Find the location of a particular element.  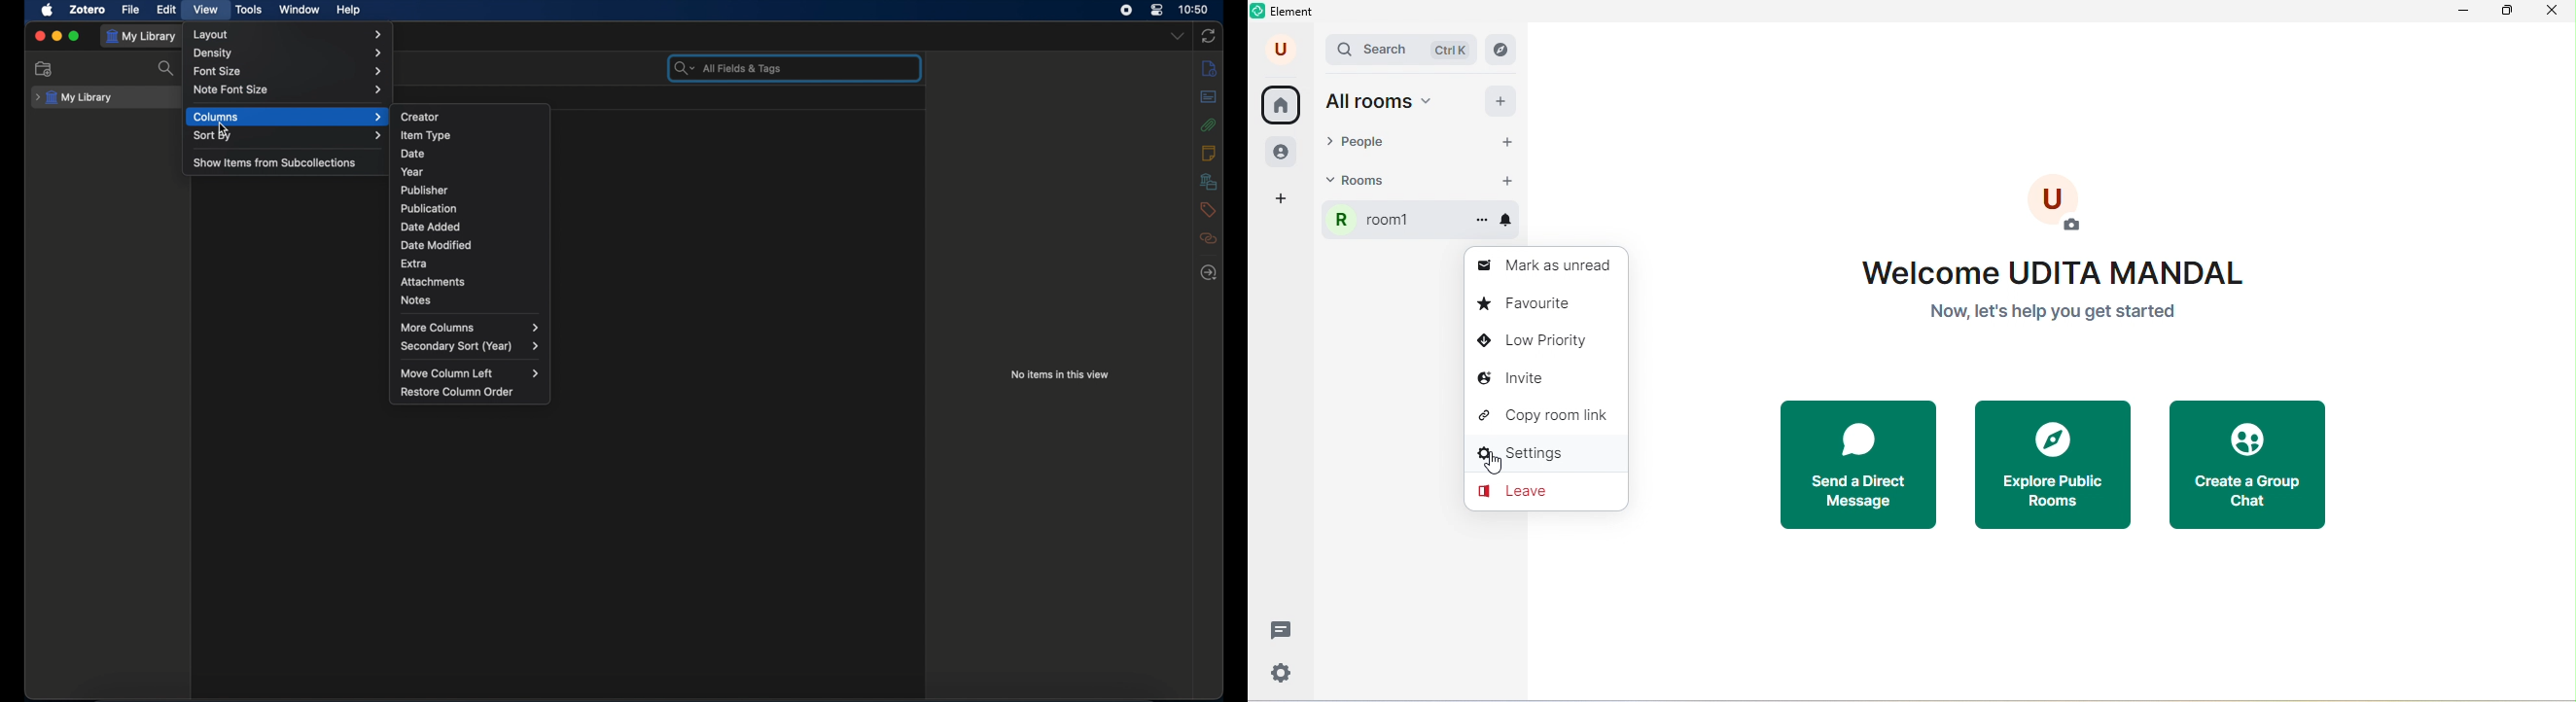

user is located at coordinates (1283, 49).